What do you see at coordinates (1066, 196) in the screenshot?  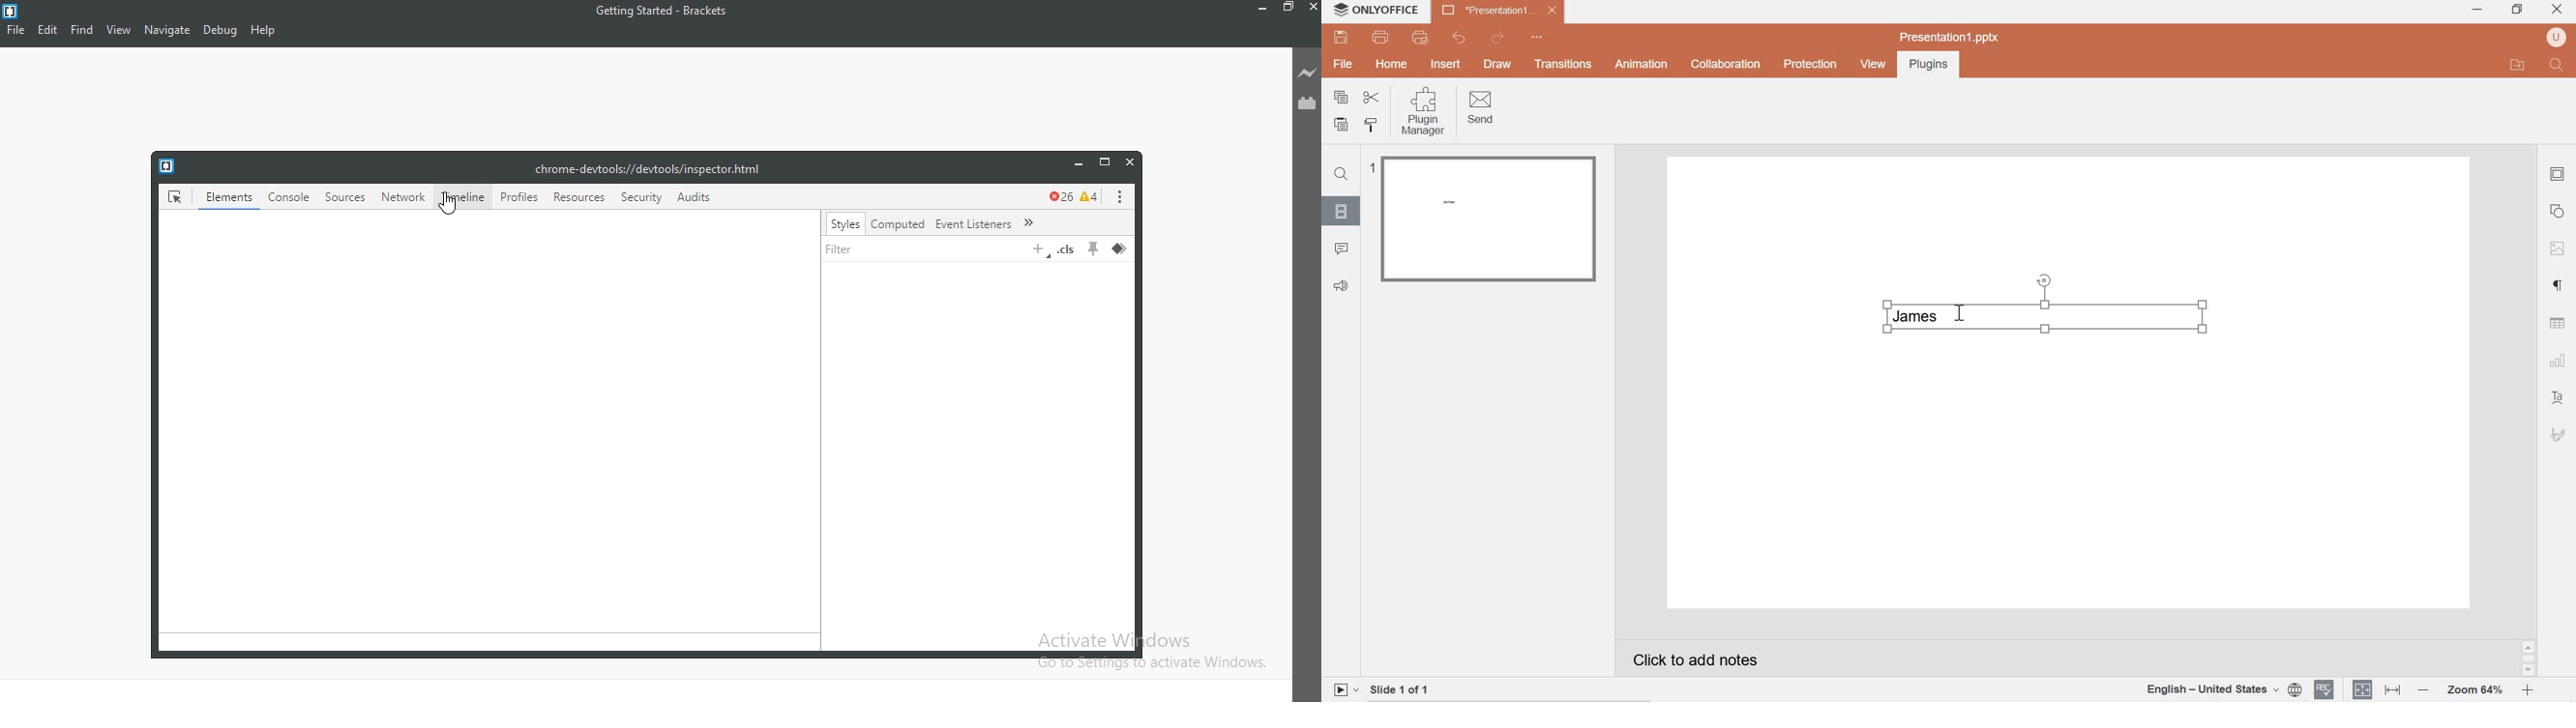 I see `error and caution` at bounding box center [1066, 196].